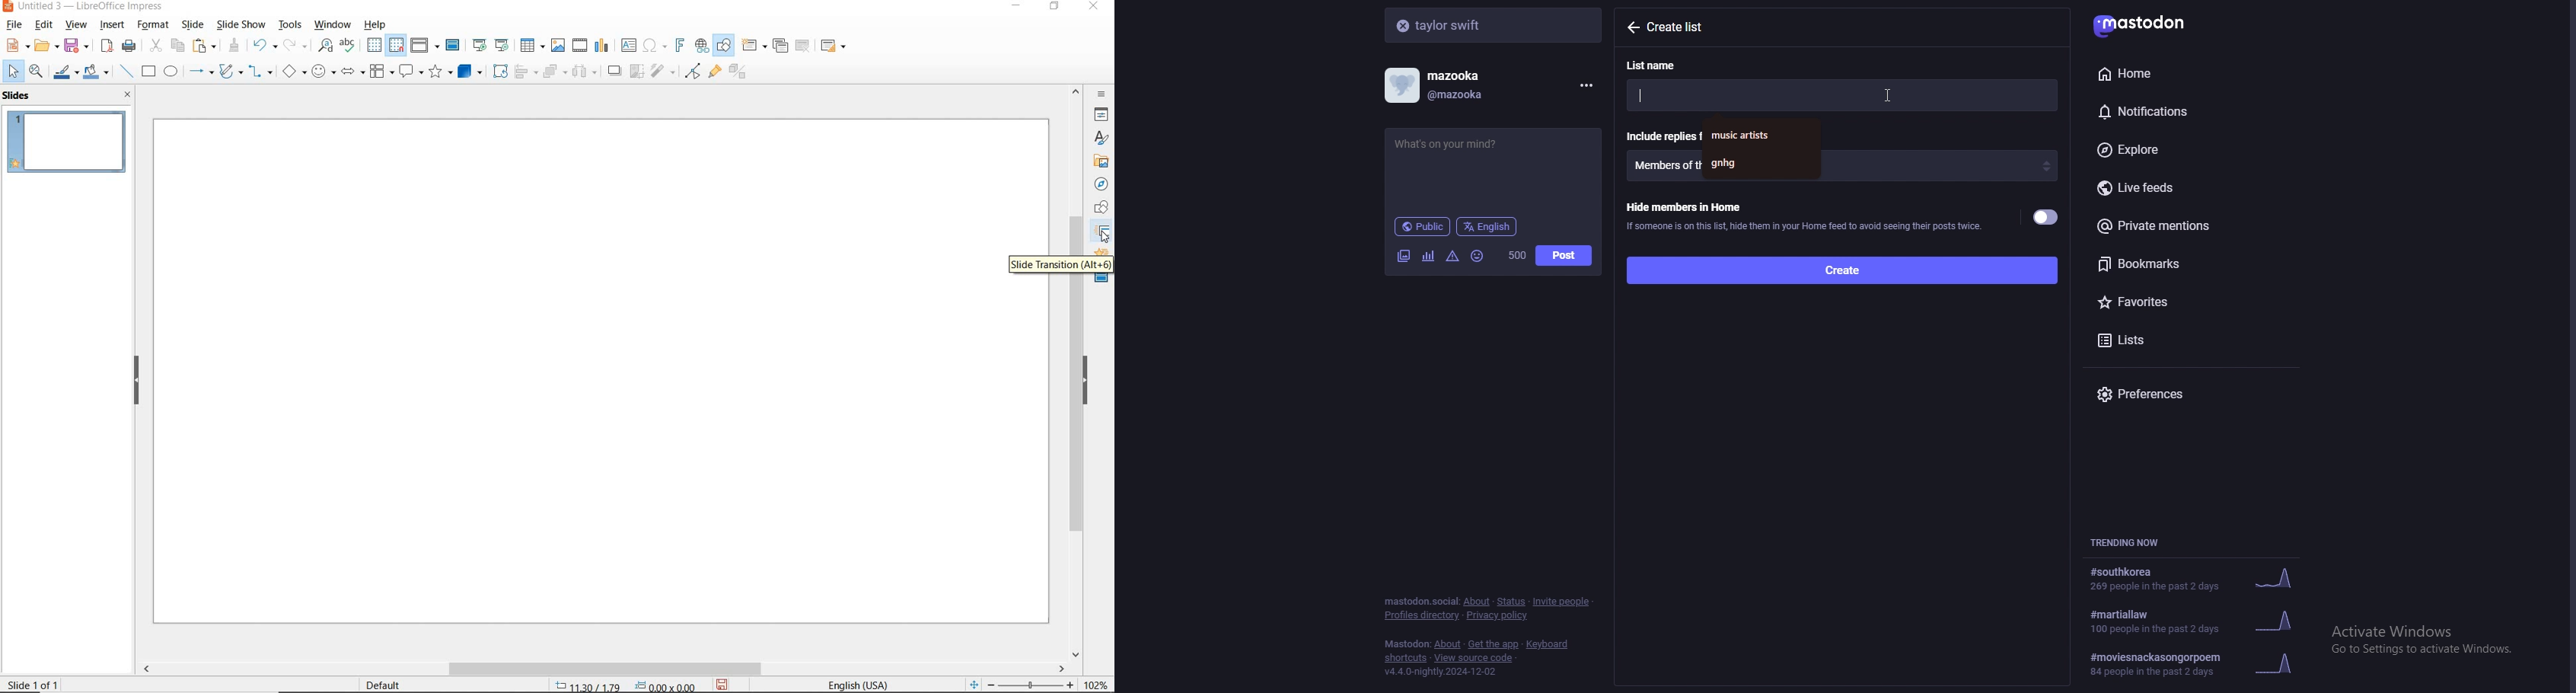  What do you see at coordinates (1099, 209) in the screenshot?
I see `SHAPES` at bounding box center [1099, 209].